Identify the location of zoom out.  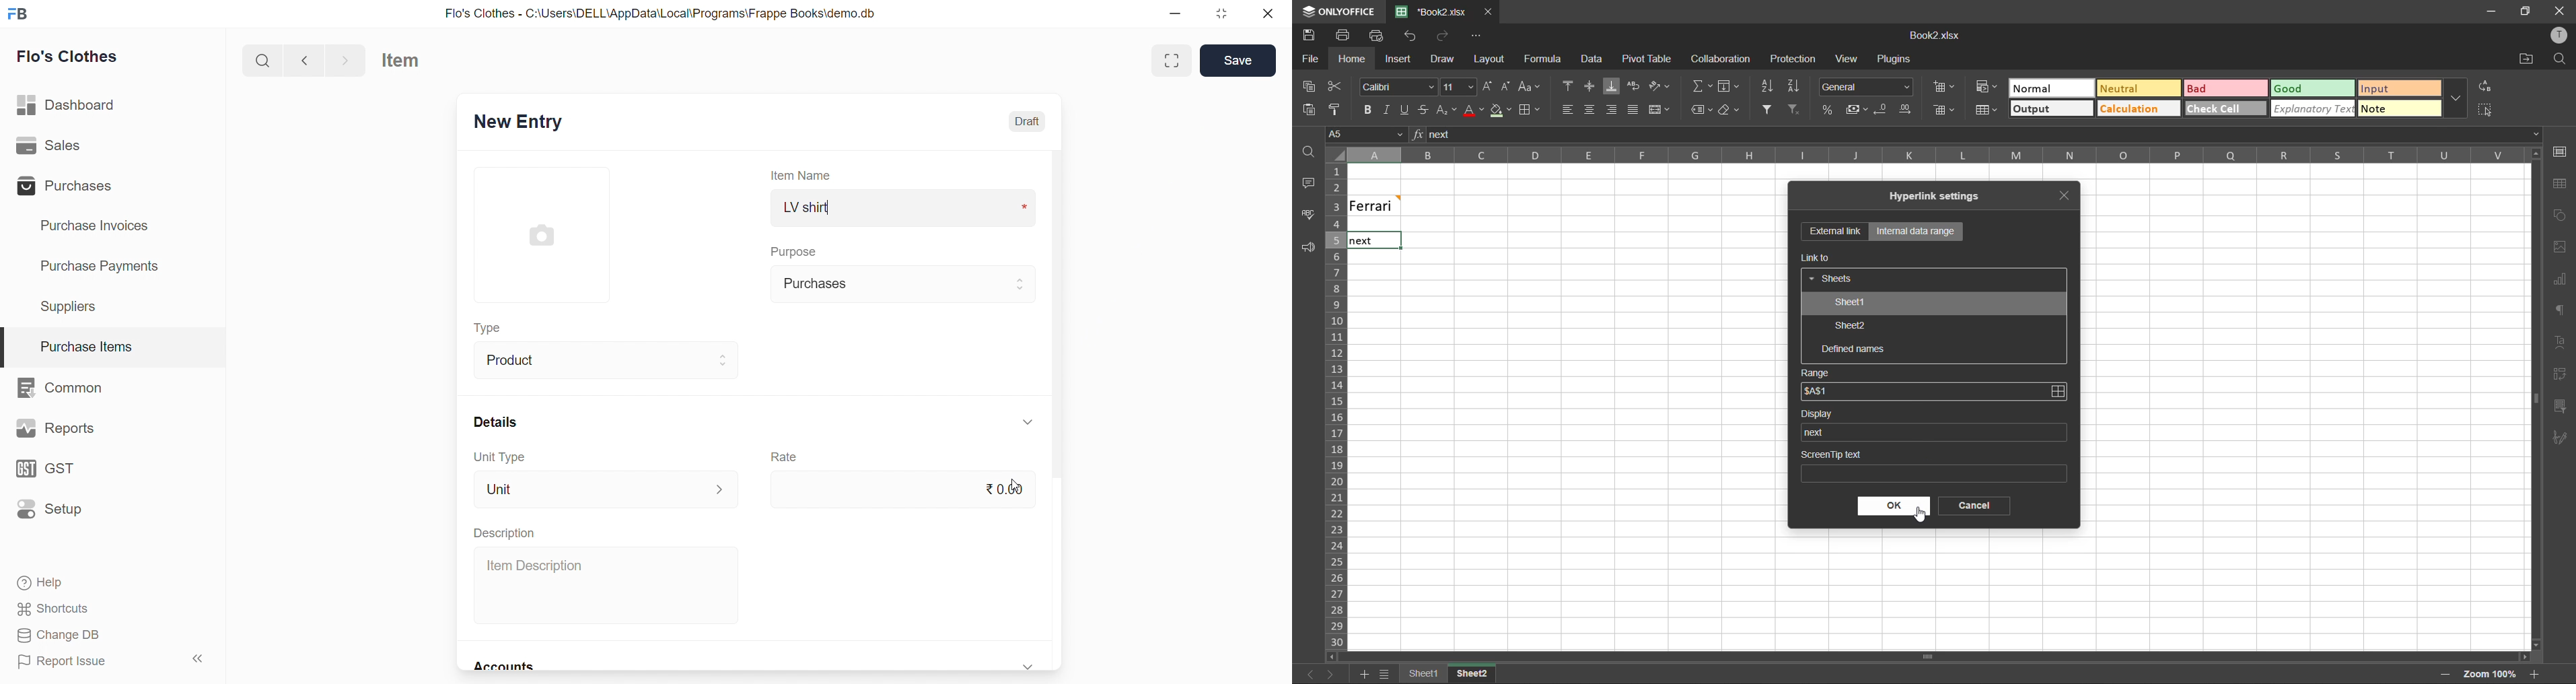
(2443, 675).